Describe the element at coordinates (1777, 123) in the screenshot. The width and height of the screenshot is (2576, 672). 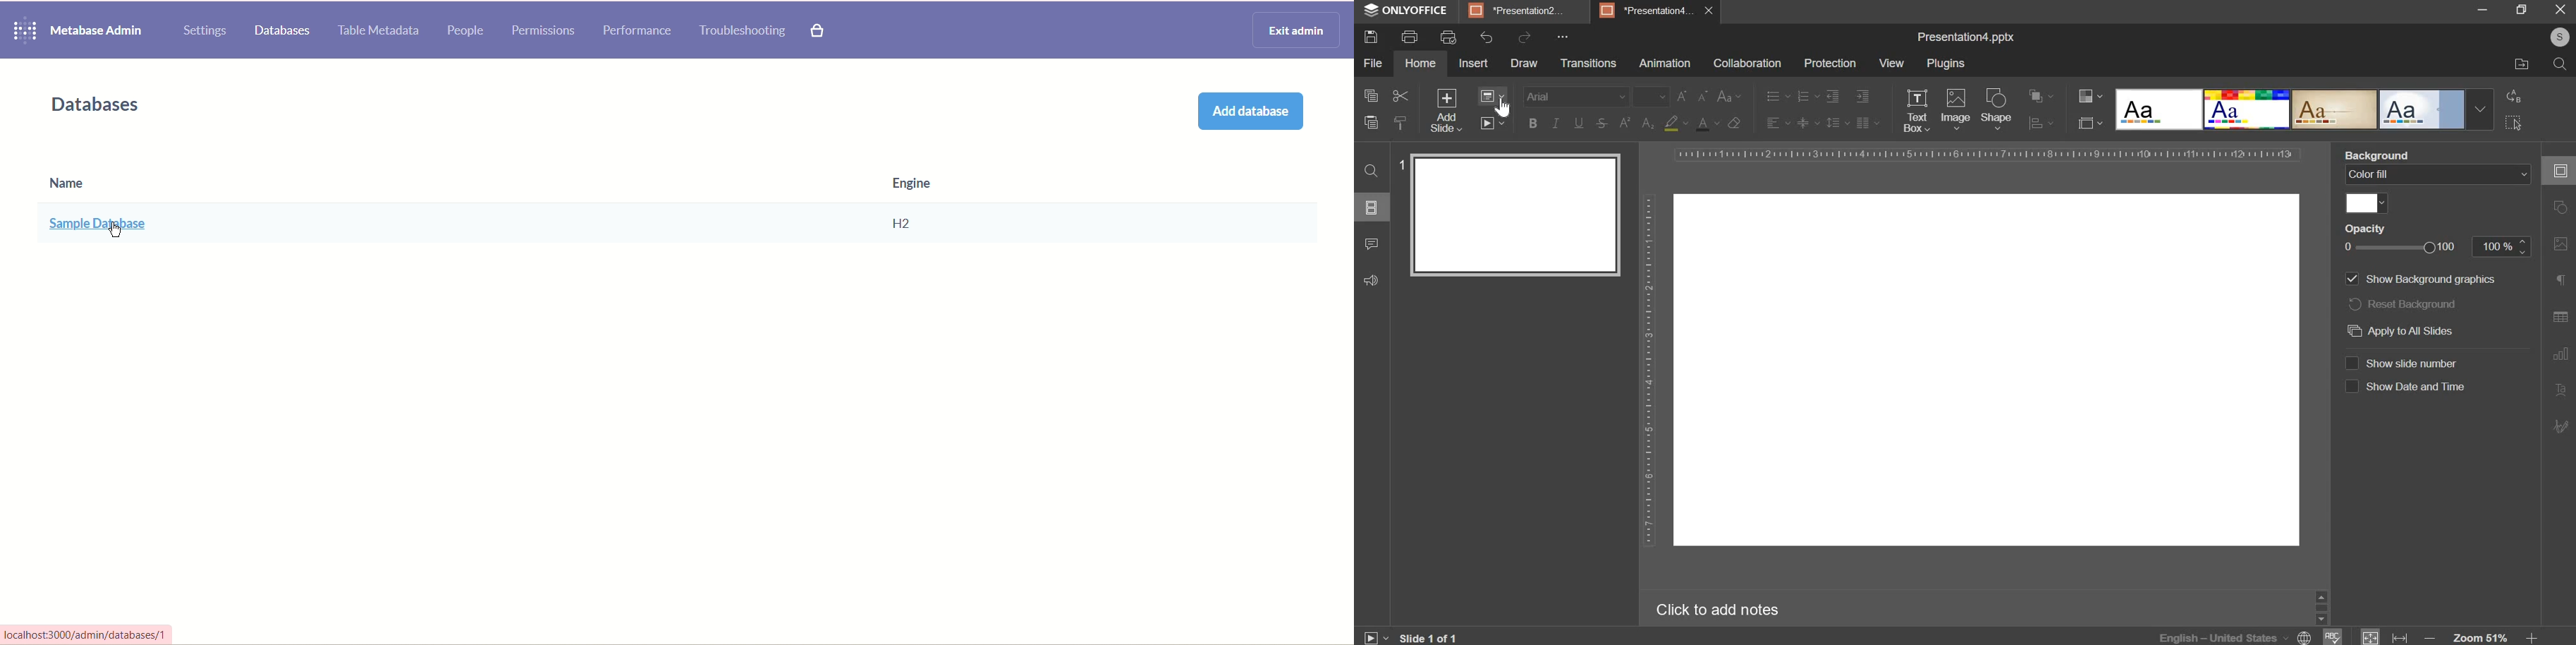
I see `horizontal alignment` at that location.